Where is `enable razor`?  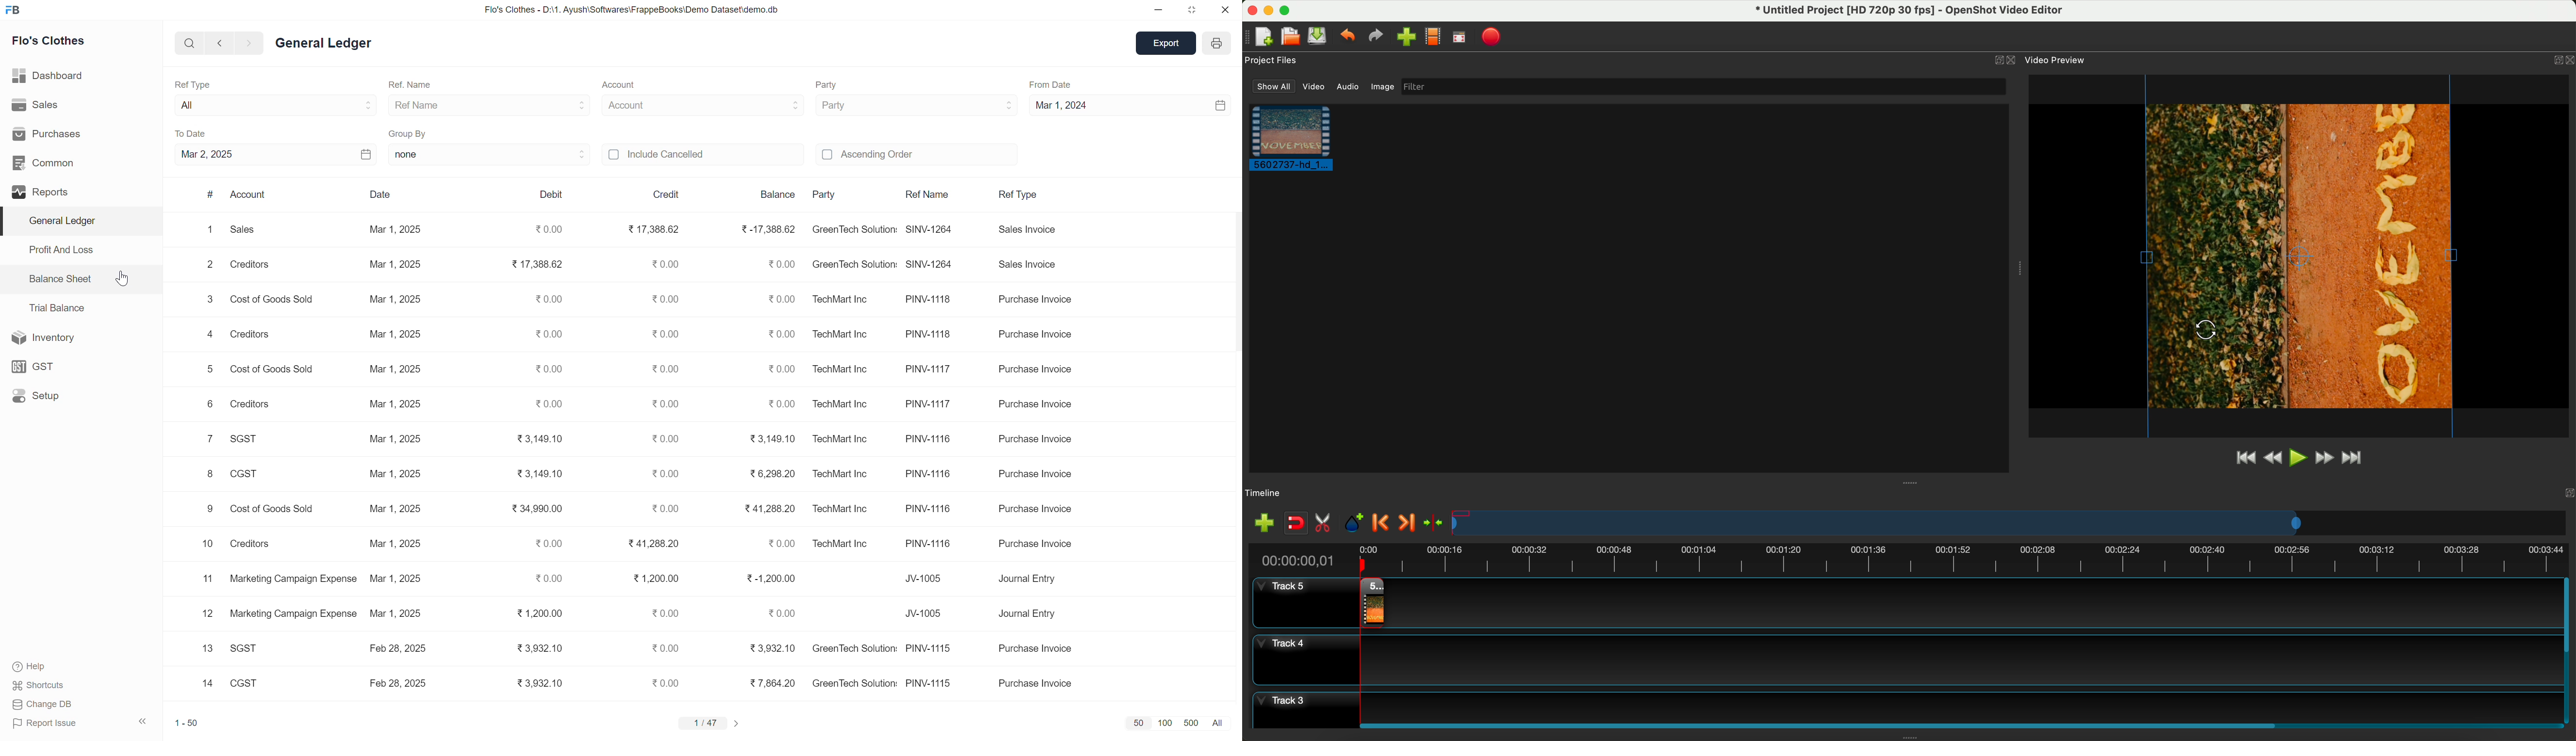 enable razor is located at coordinates (1326, 524).